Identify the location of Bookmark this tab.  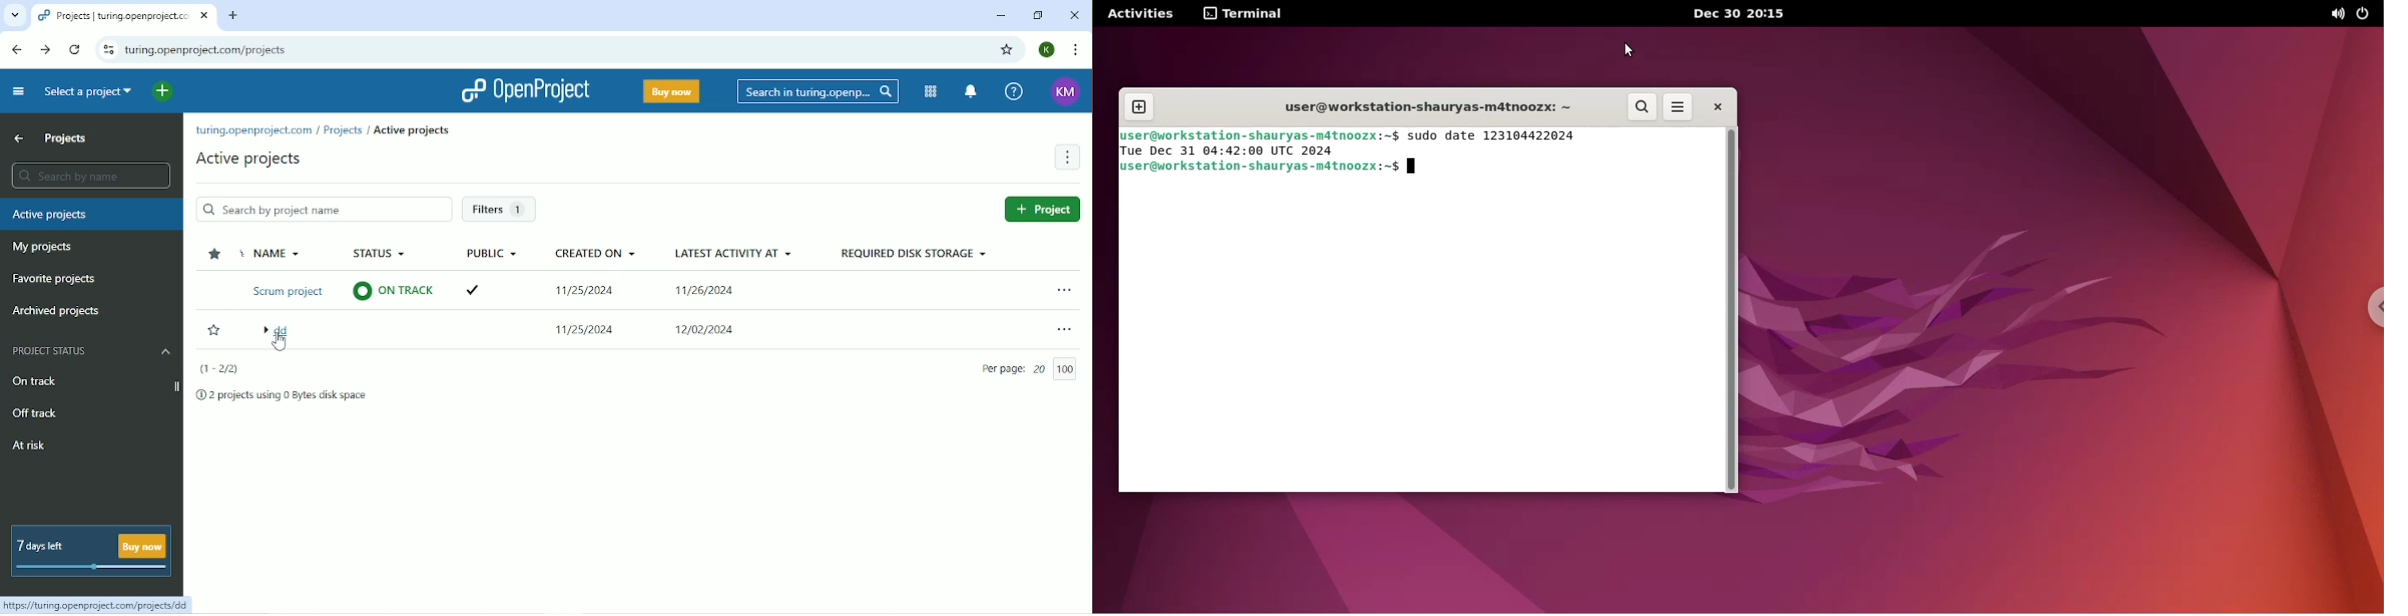
(1007, 50).